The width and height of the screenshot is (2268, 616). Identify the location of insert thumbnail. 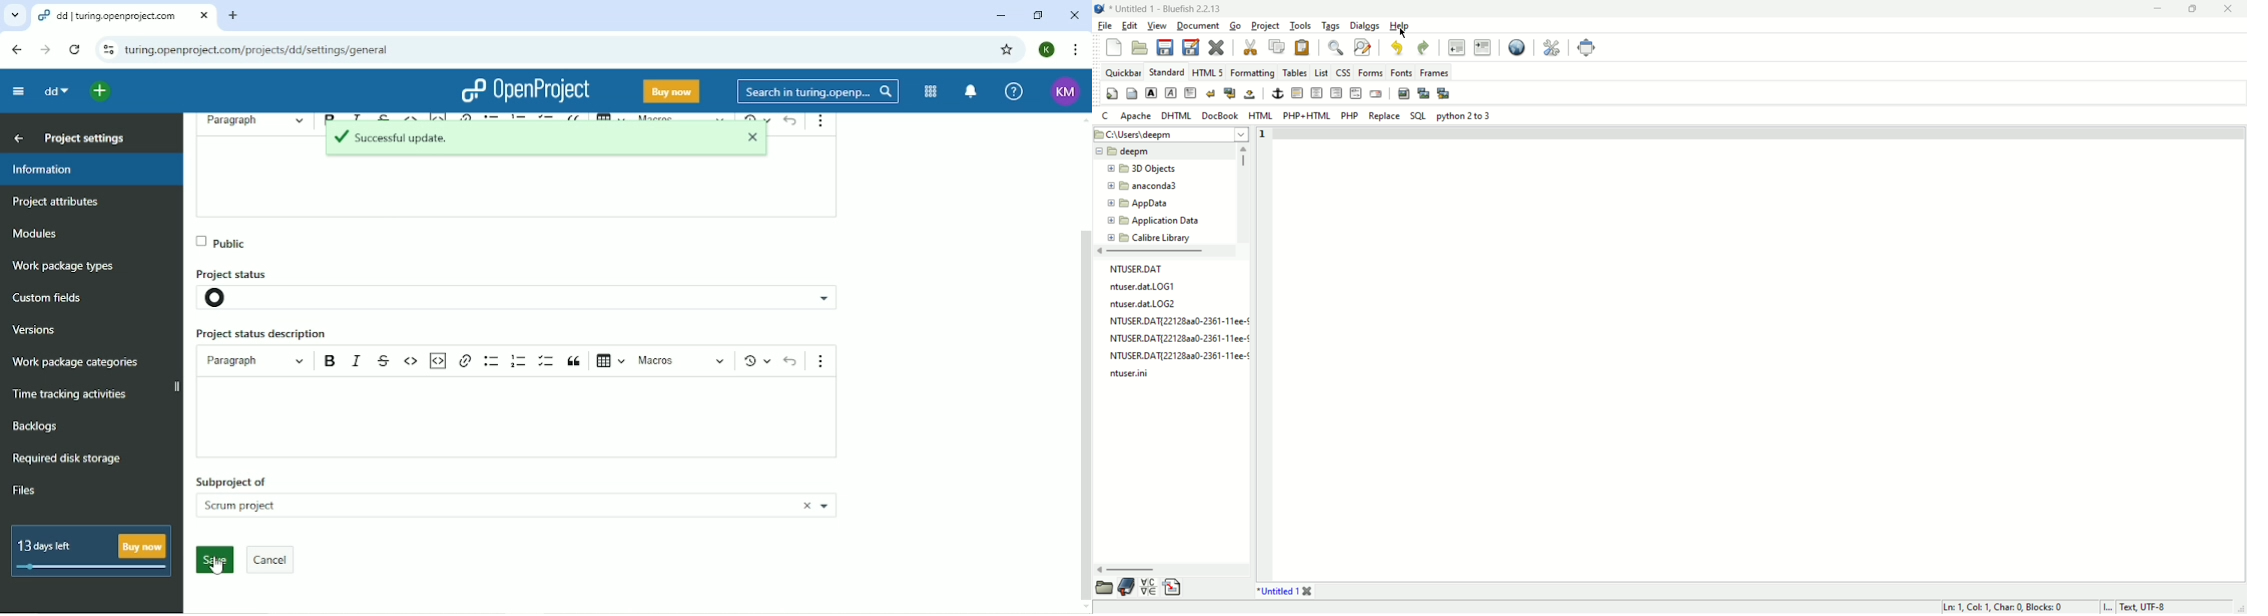
(1424, 93).